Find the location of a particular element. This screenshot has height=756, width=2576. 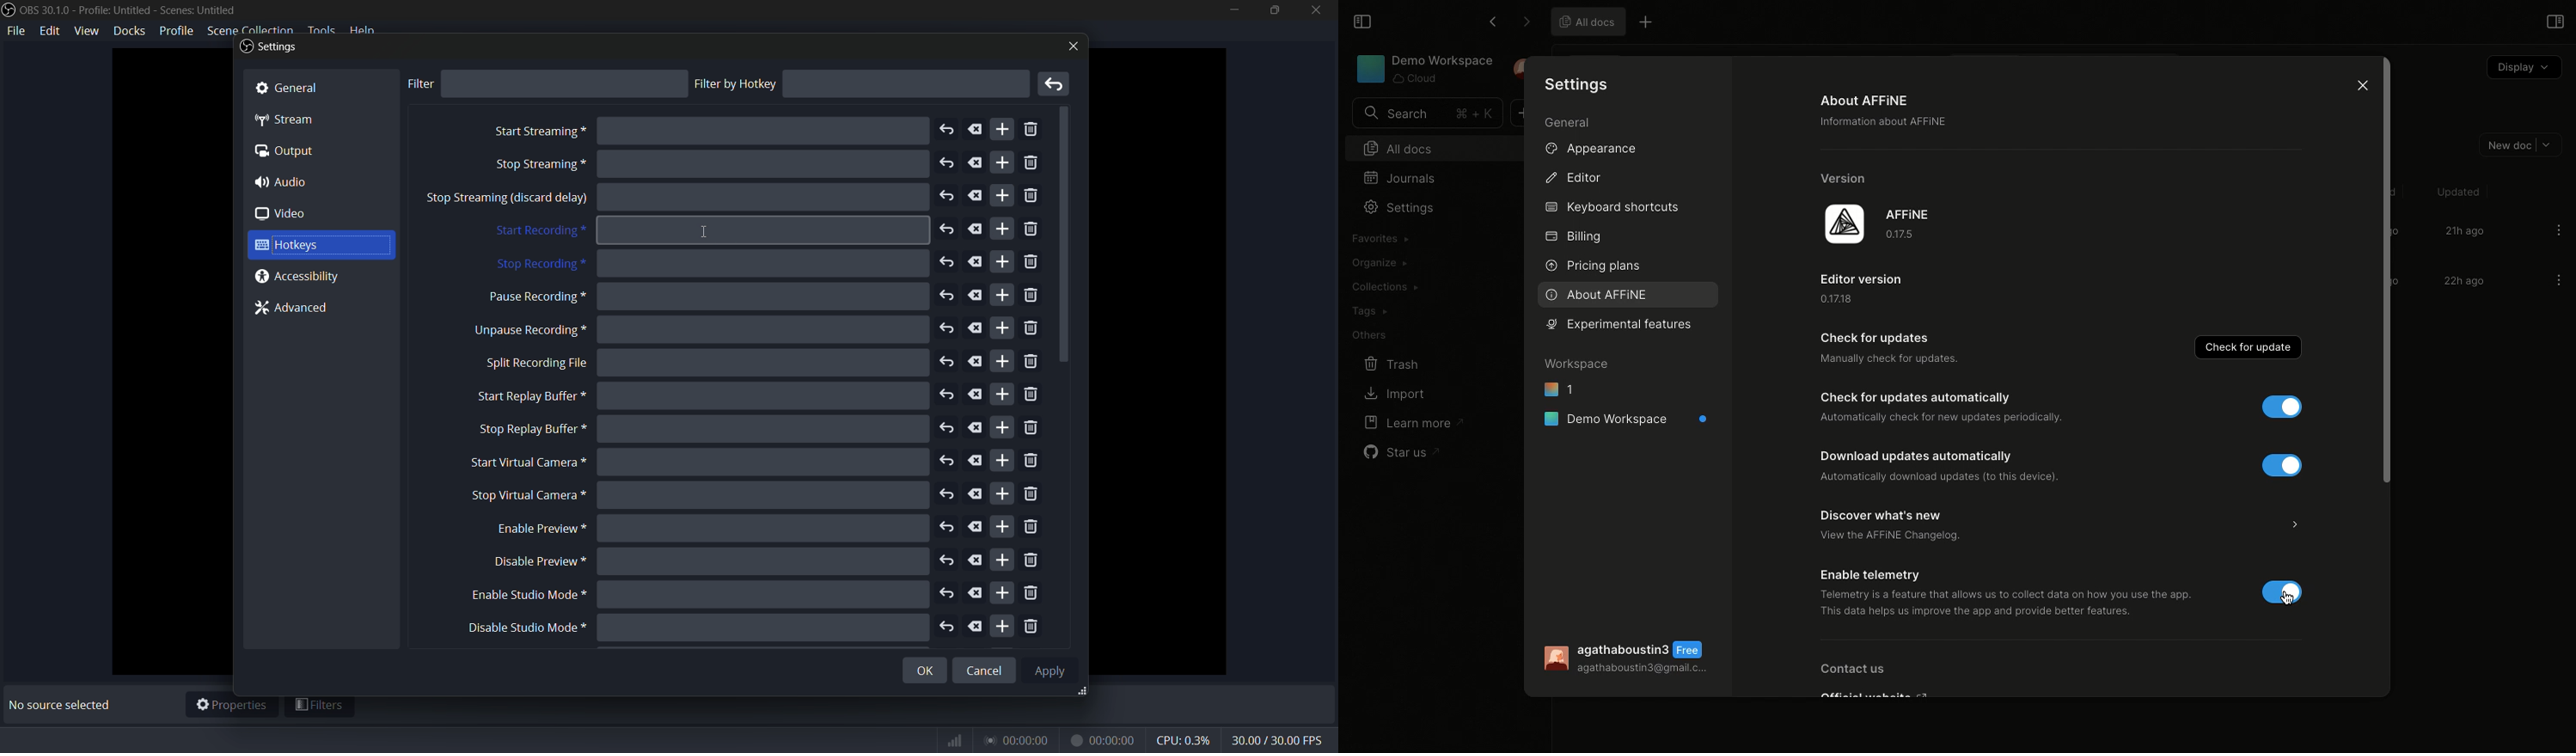

undo is located at coordinates (947, 595).